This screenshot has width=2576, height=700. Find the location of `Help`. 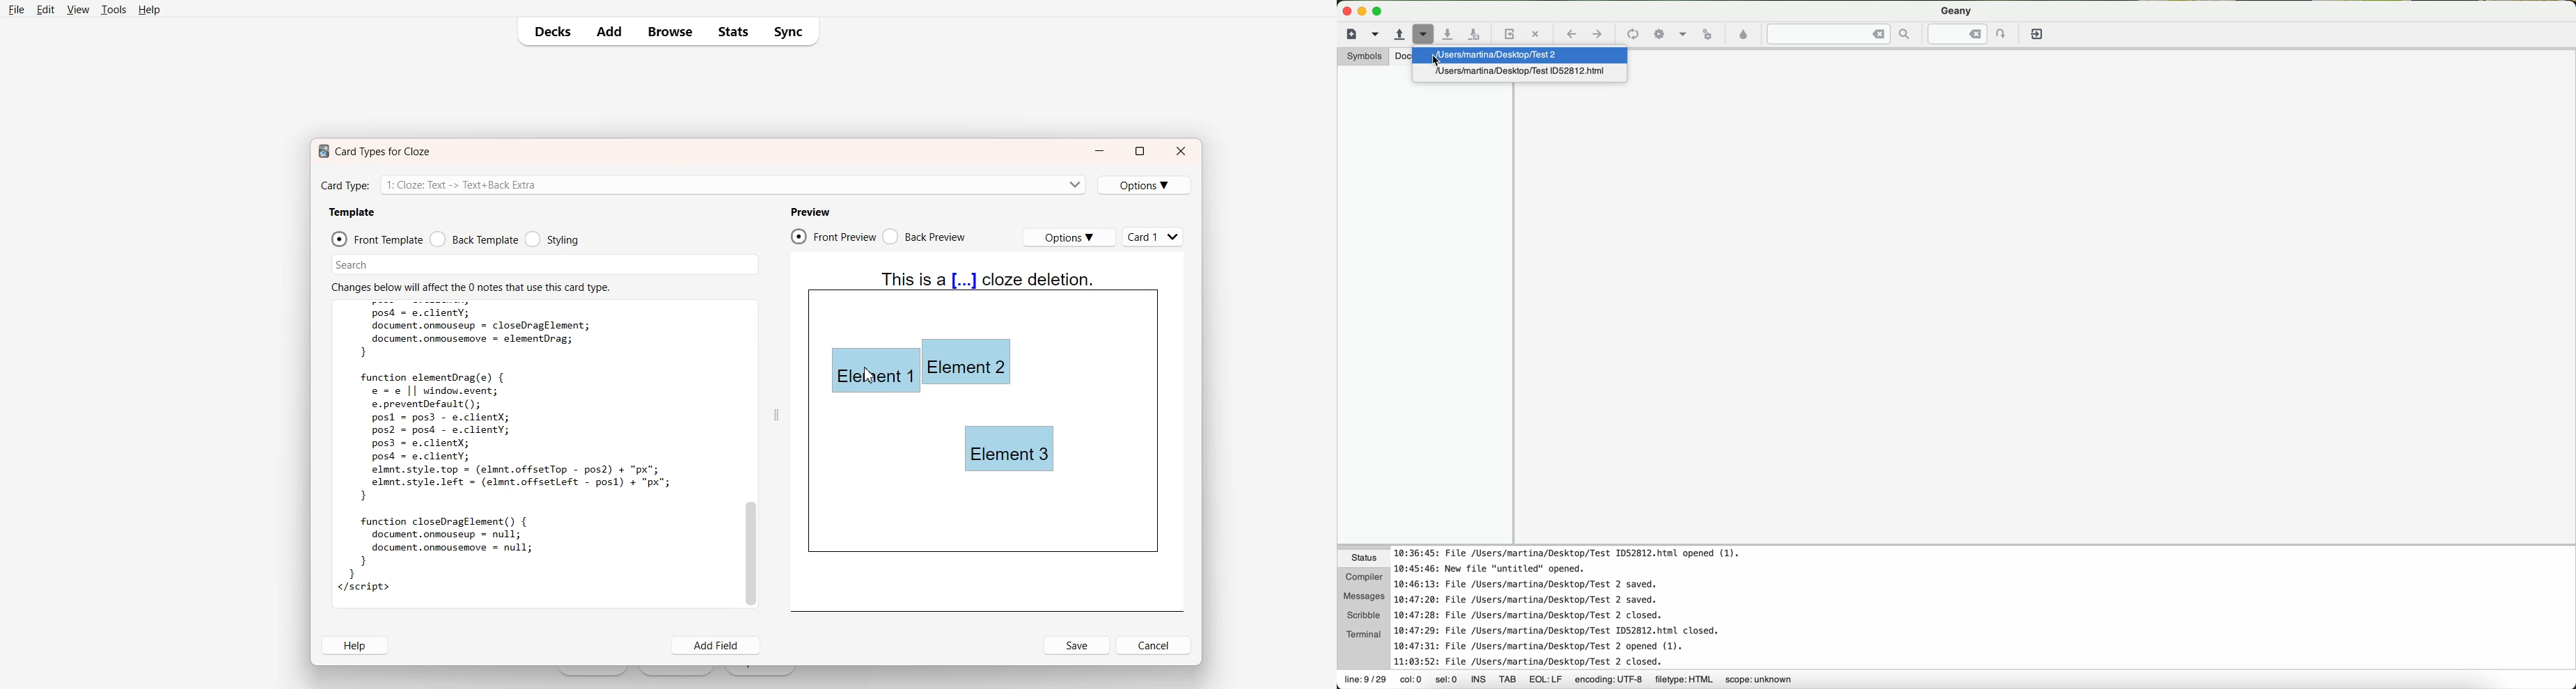

Help is located at coordinates (354, 645).